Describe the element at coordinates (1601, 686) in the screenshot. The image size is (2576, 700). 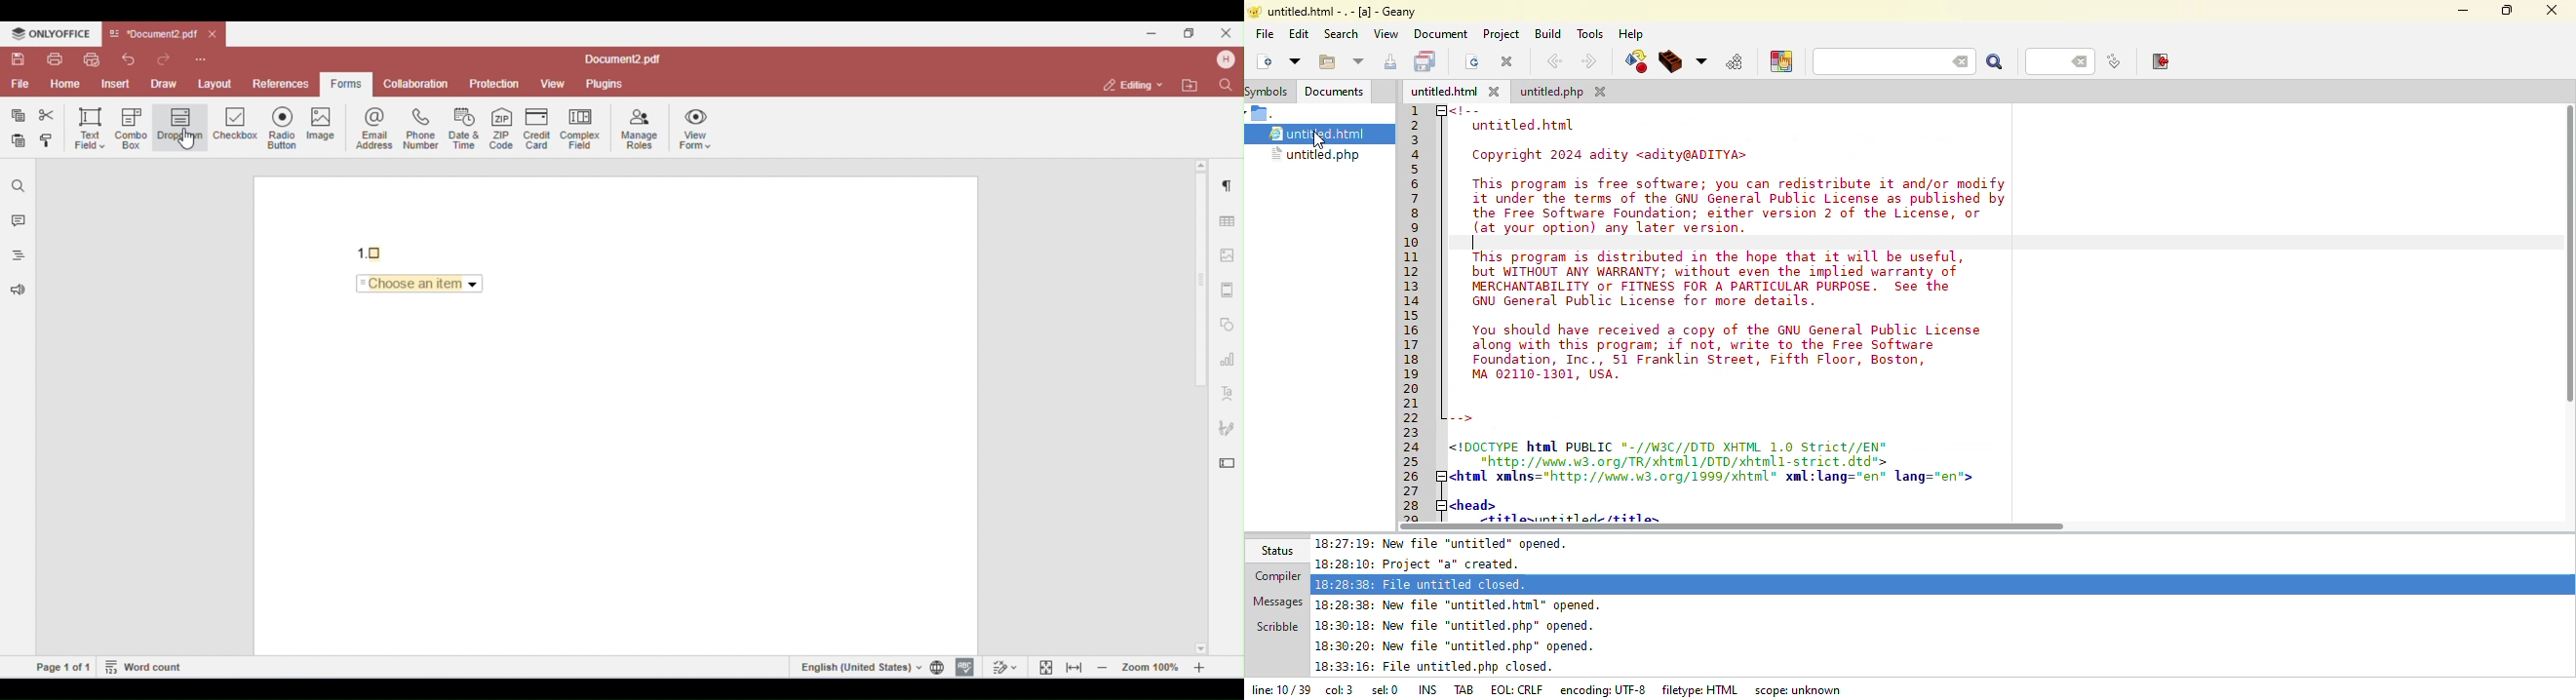
I see `utf` at that location.